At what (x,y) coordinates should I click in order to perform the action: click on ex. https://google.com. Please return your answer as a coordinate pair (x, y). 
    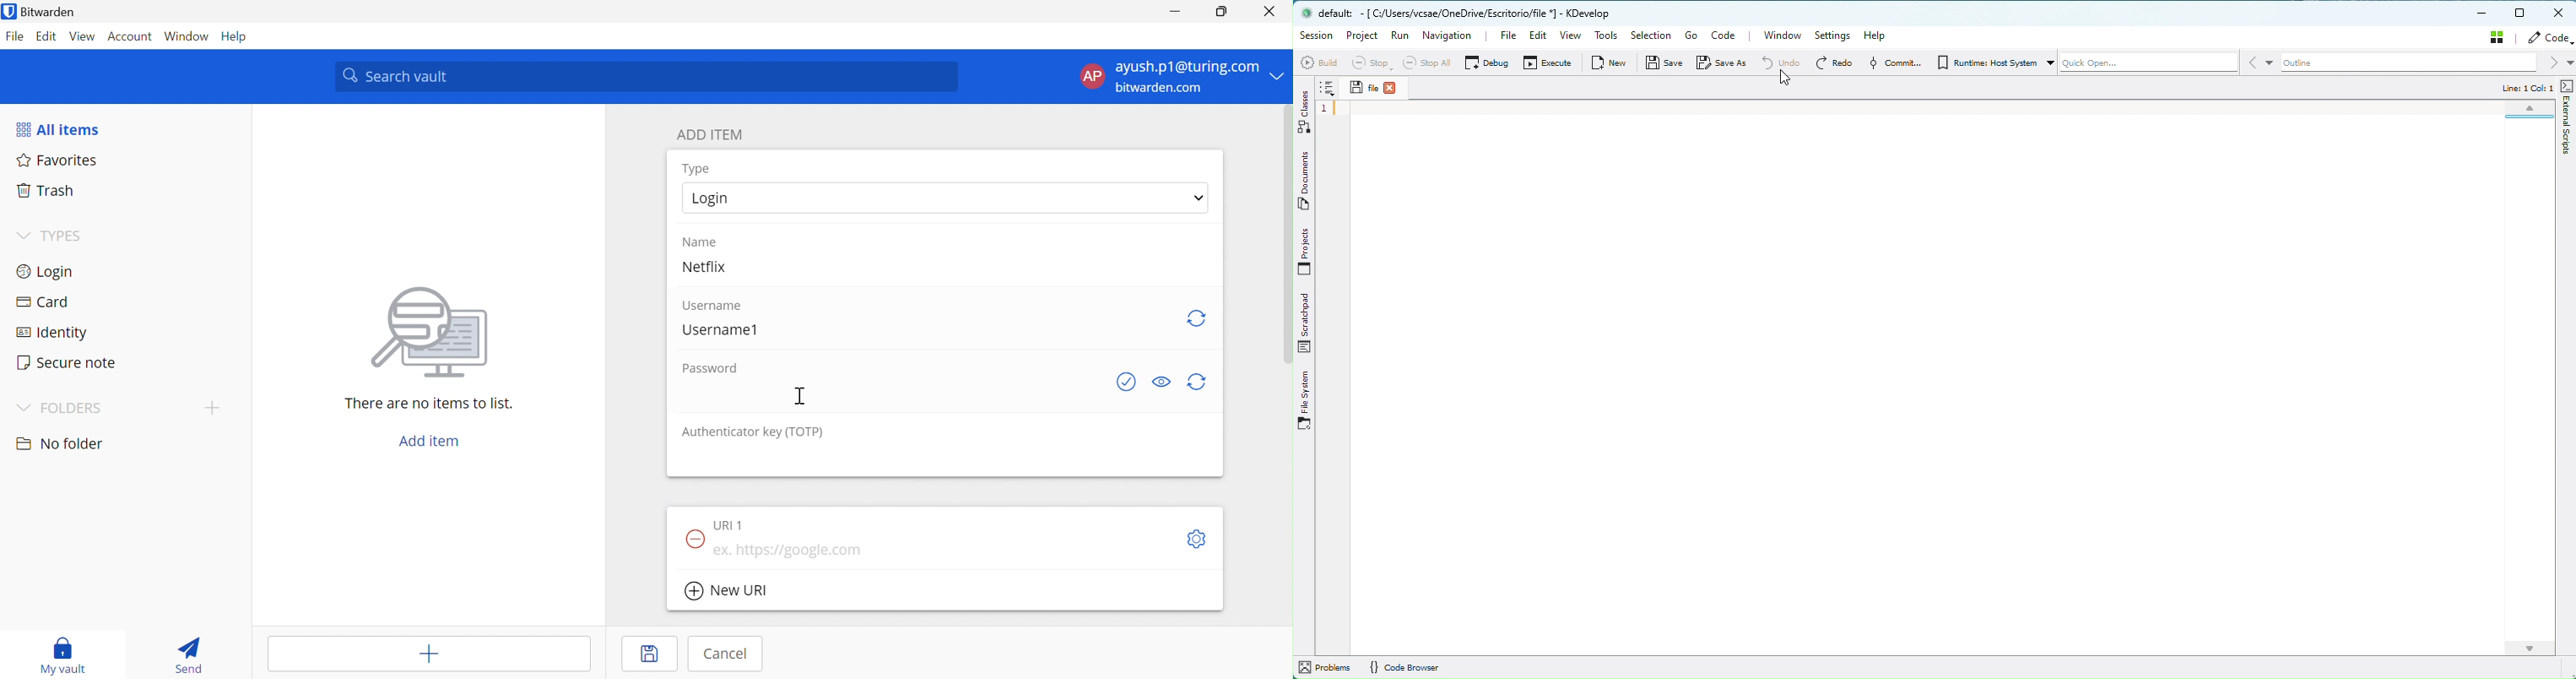
    Looking at the image, I should click on (790, 550).